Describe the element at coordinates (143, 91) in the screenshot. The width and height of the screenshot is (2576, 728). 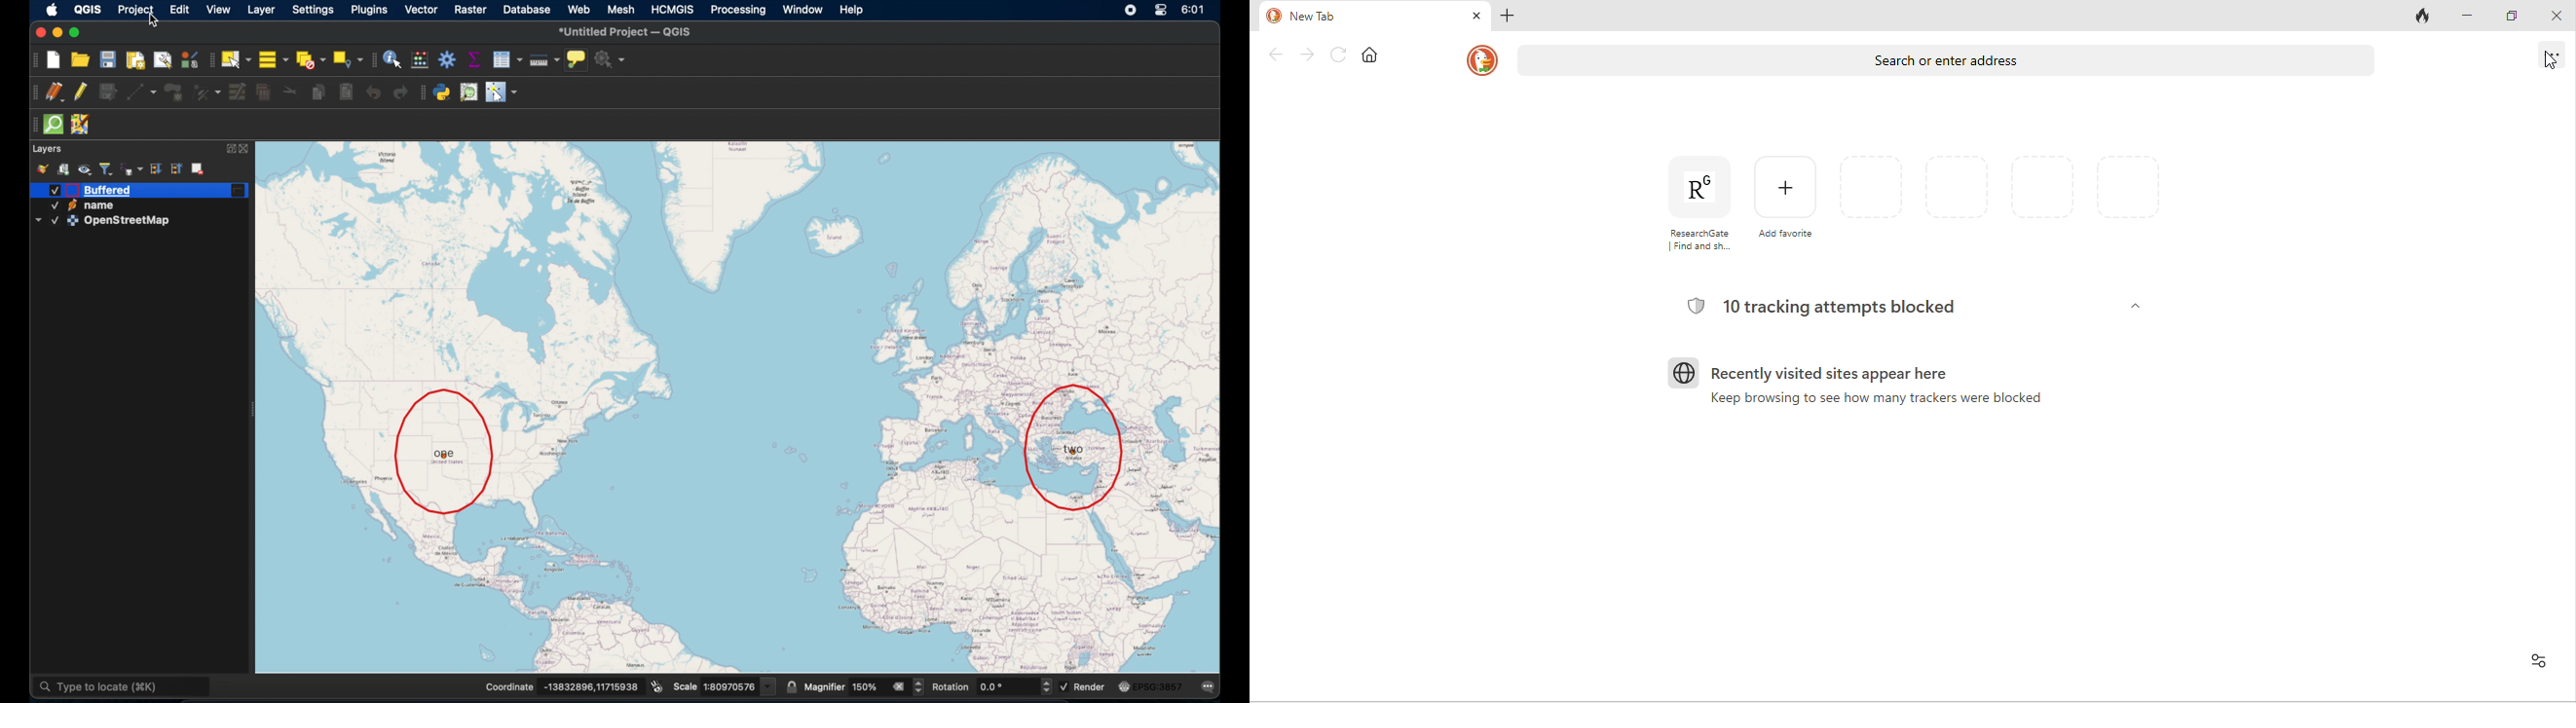
I see `digitize with segment` at that location.